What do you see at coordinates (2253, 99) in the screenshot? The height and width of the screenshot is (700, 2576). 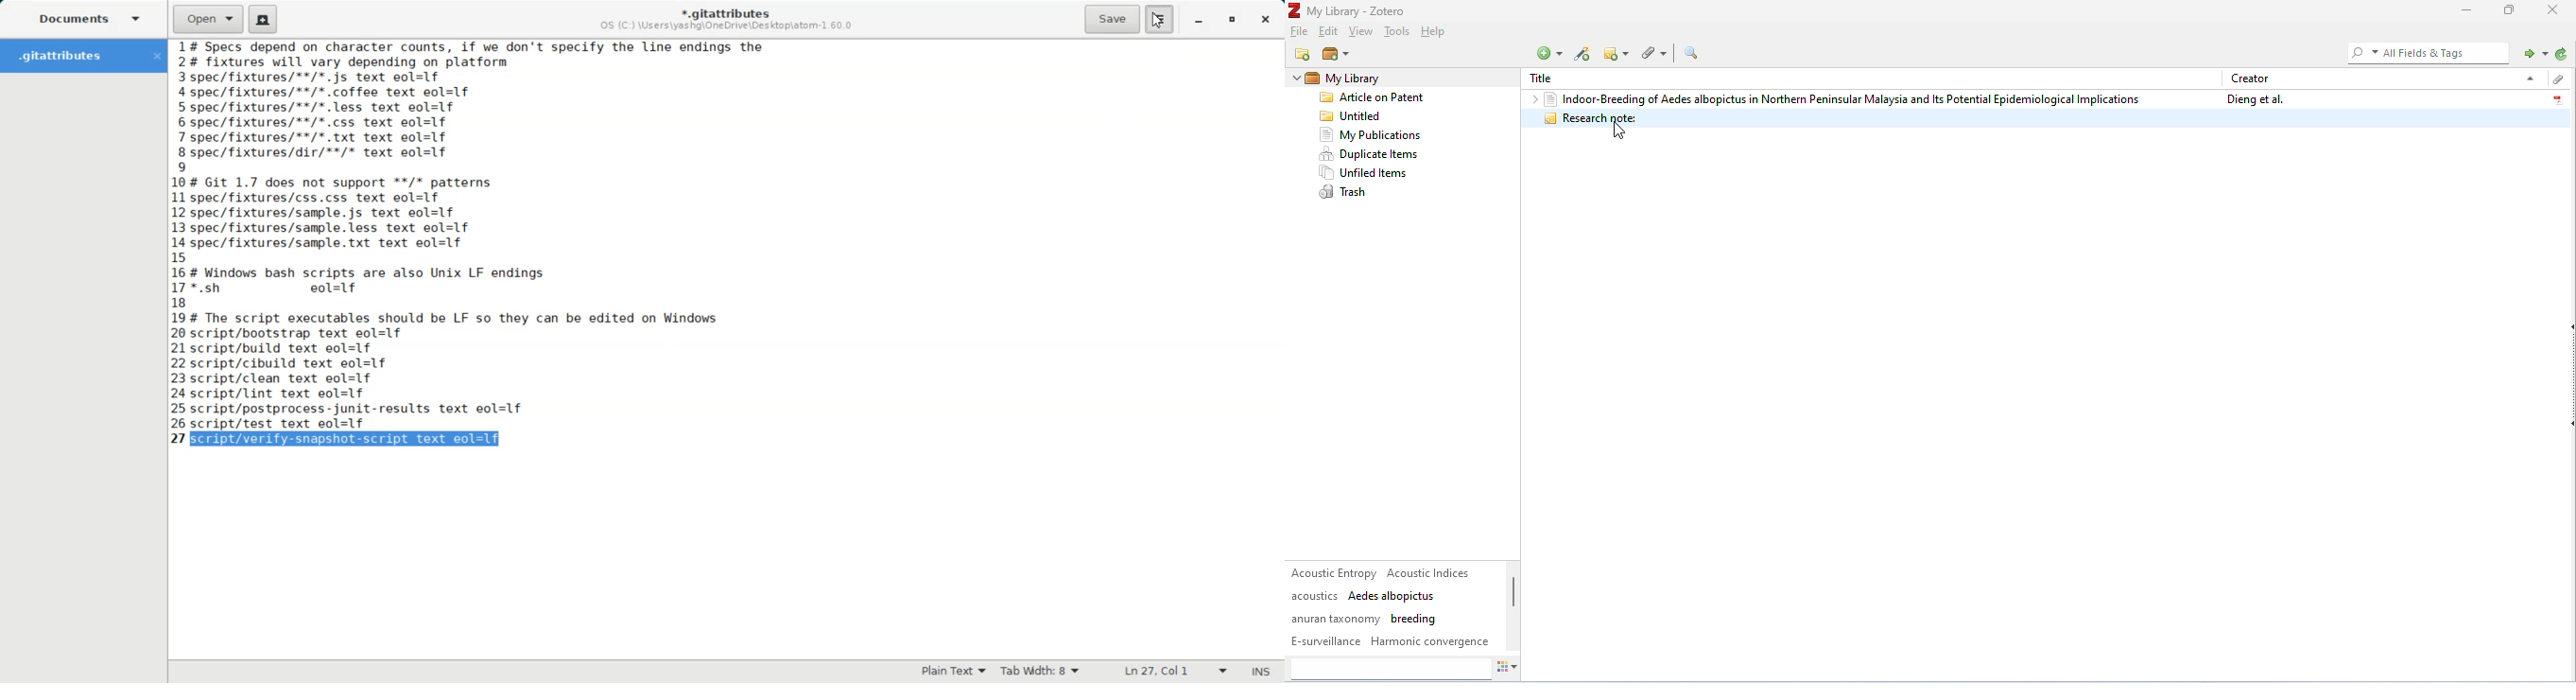 I see `dieng et al.` at bounding box center [2253, 99].